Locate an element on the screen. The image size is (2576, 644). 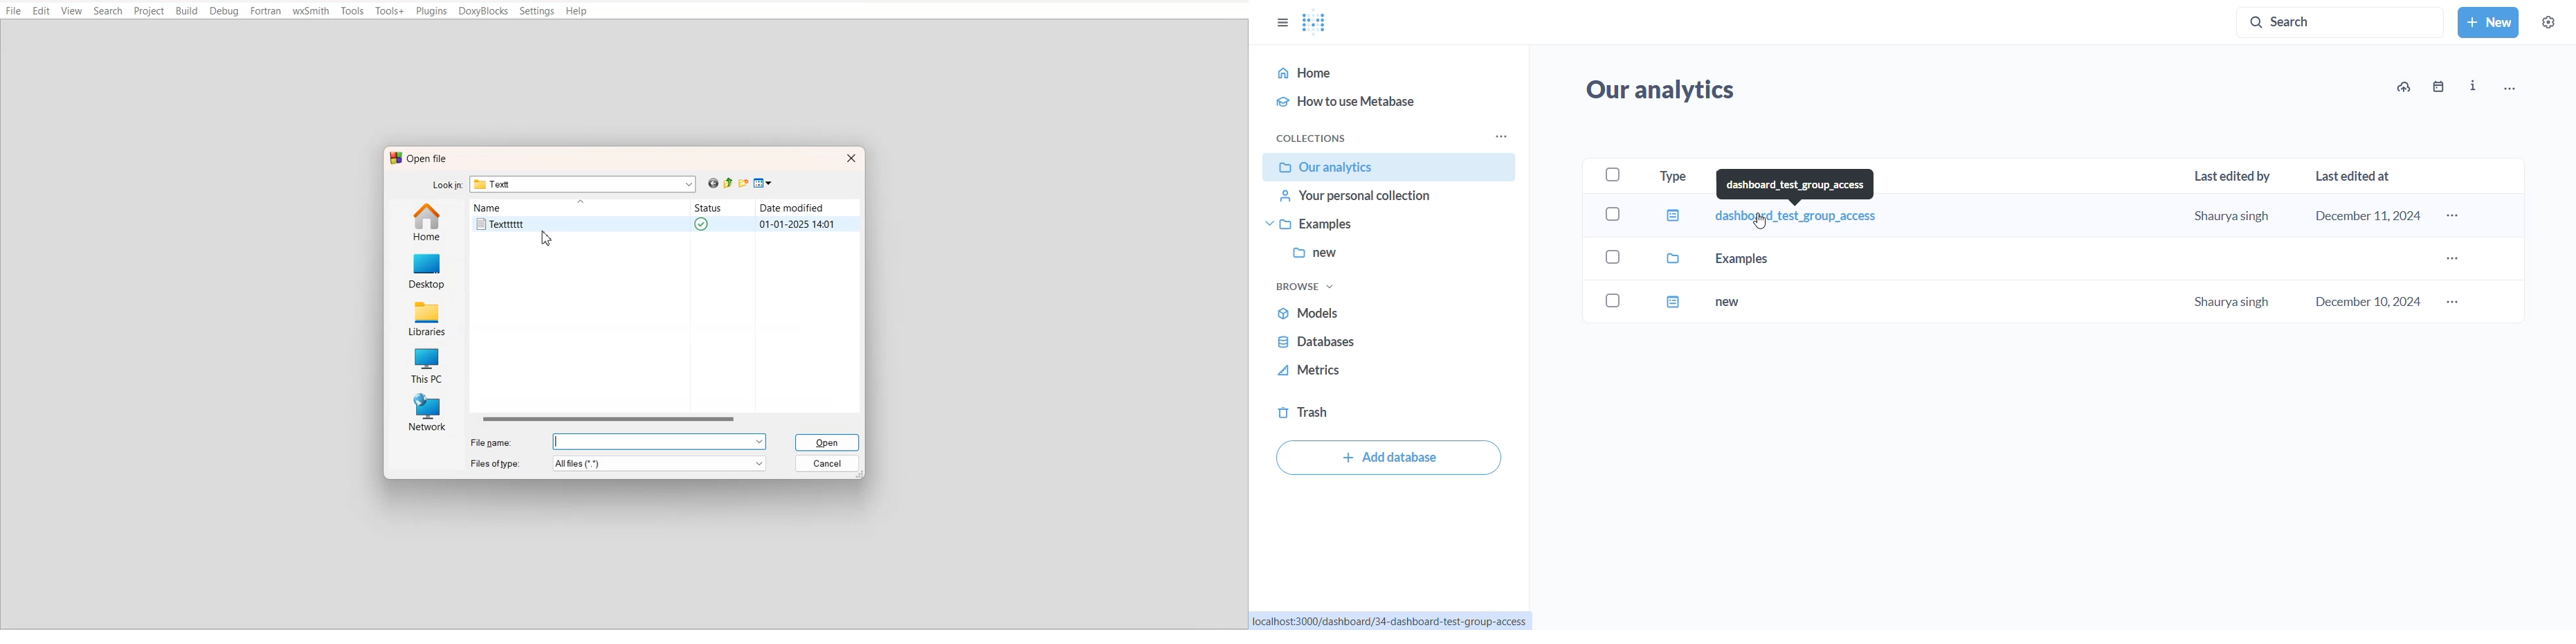
Desktop is located at coordinates (431, 270).